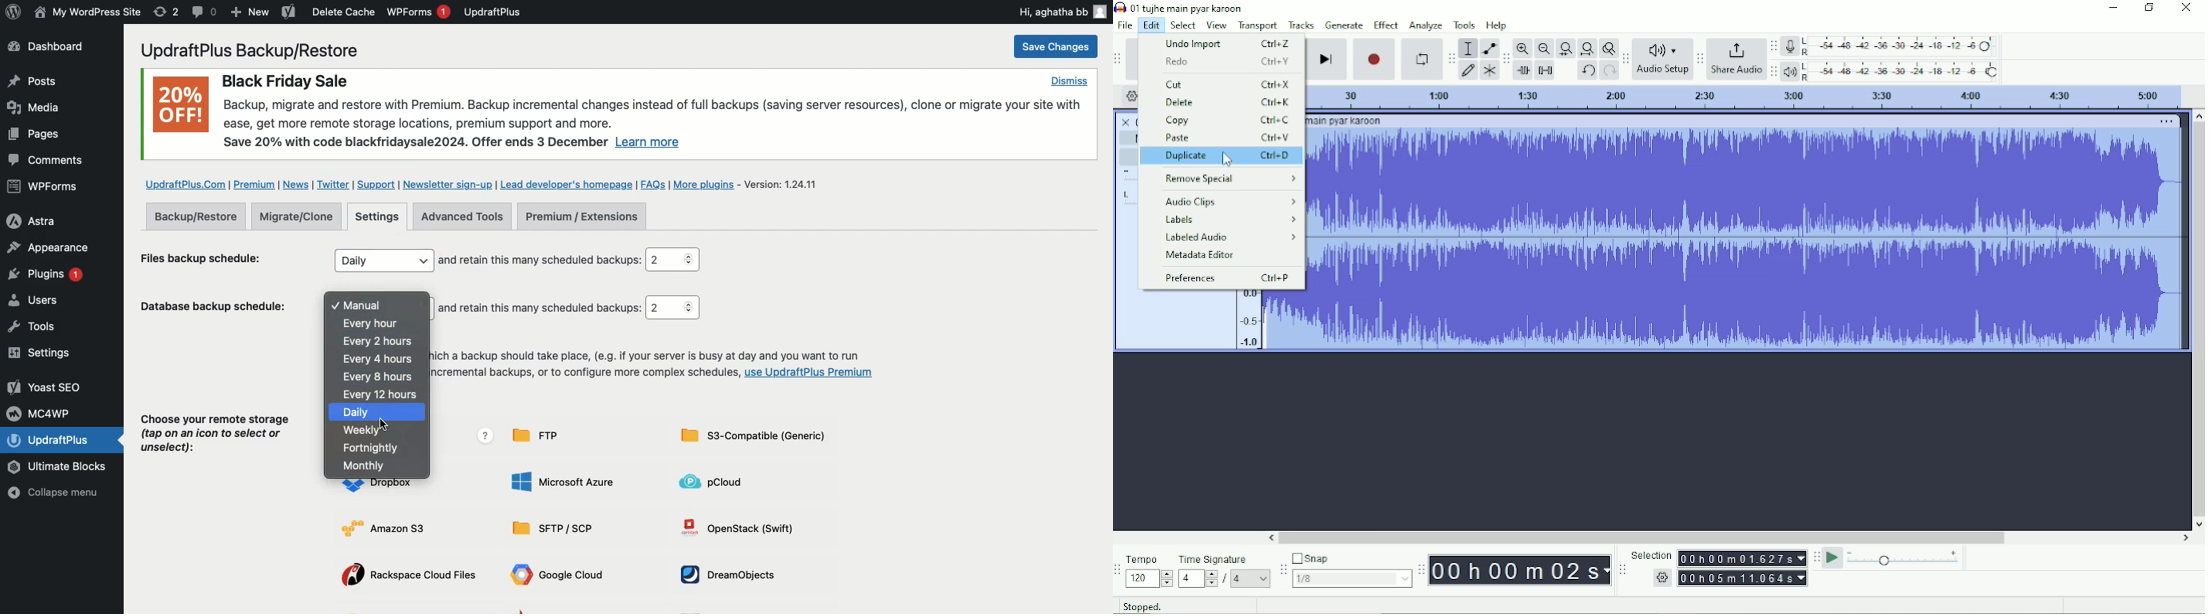 Image resolution: width=2212 pixels, height=616 pixels. What do you see at coordinates (36, 107) in the screenshot?
I see `Media` at bounding box center [36, 107].